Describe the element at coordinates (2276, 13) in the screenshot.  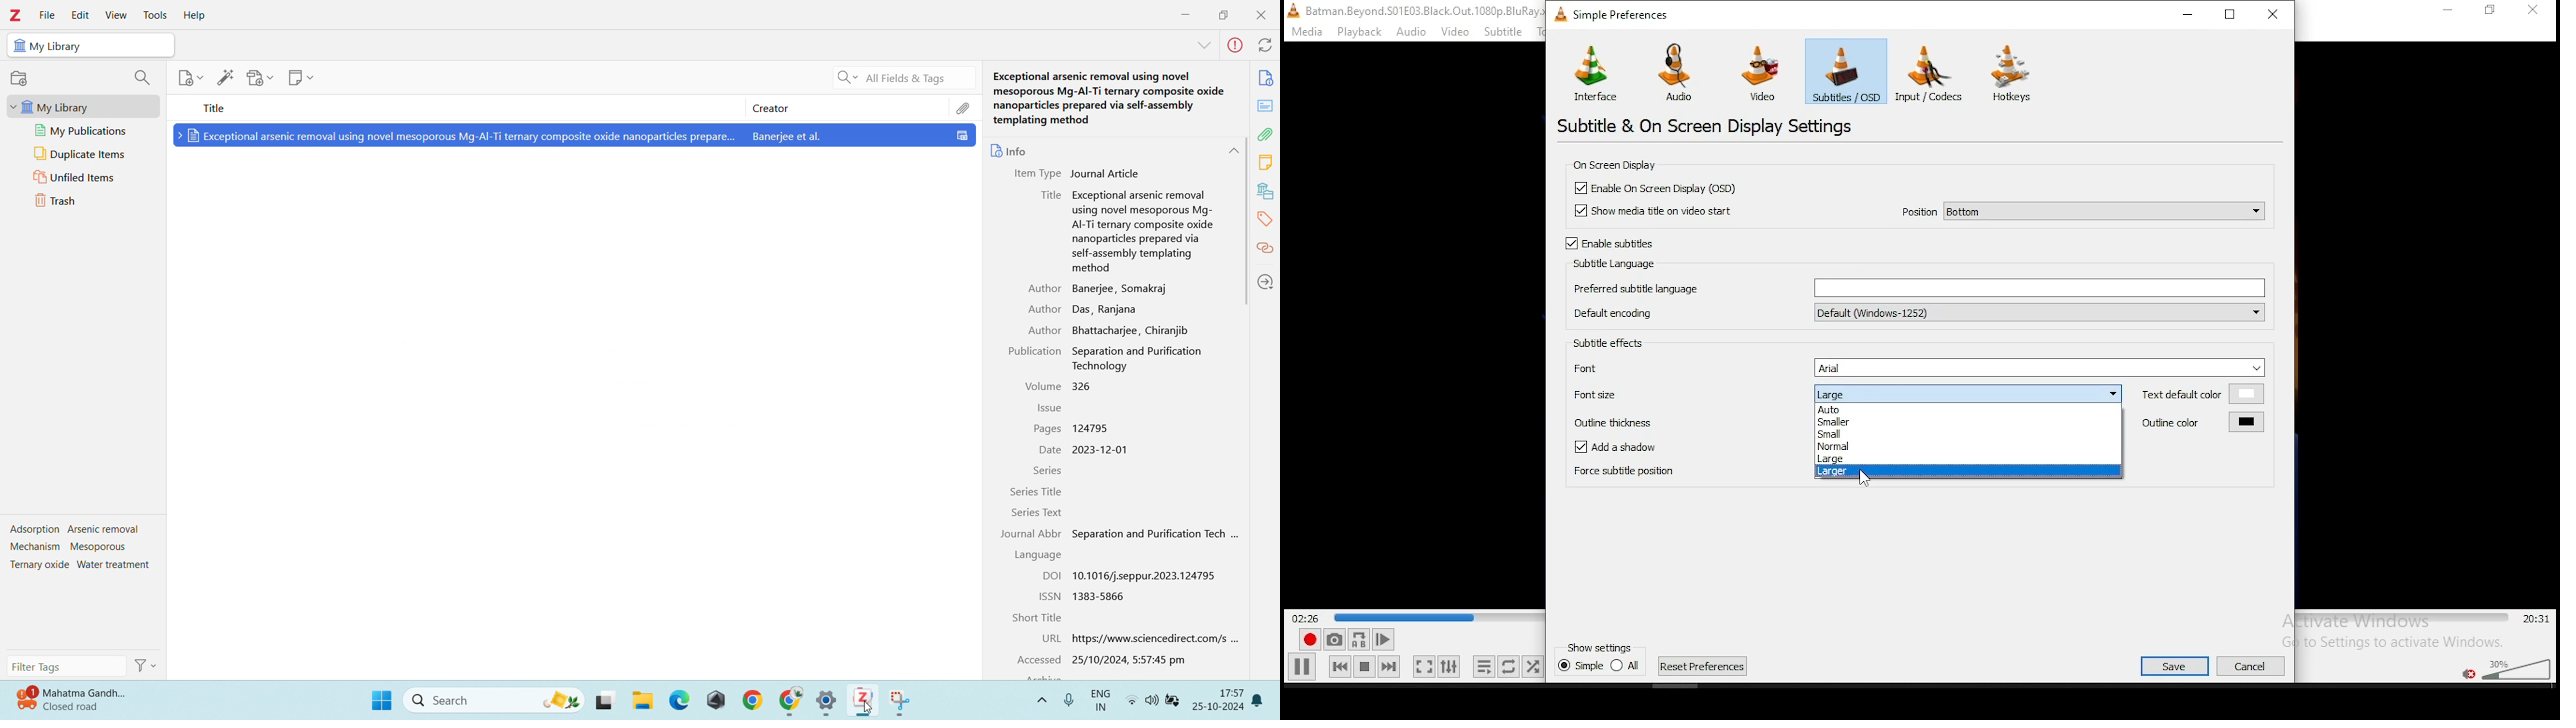
I see `close window` at that location.